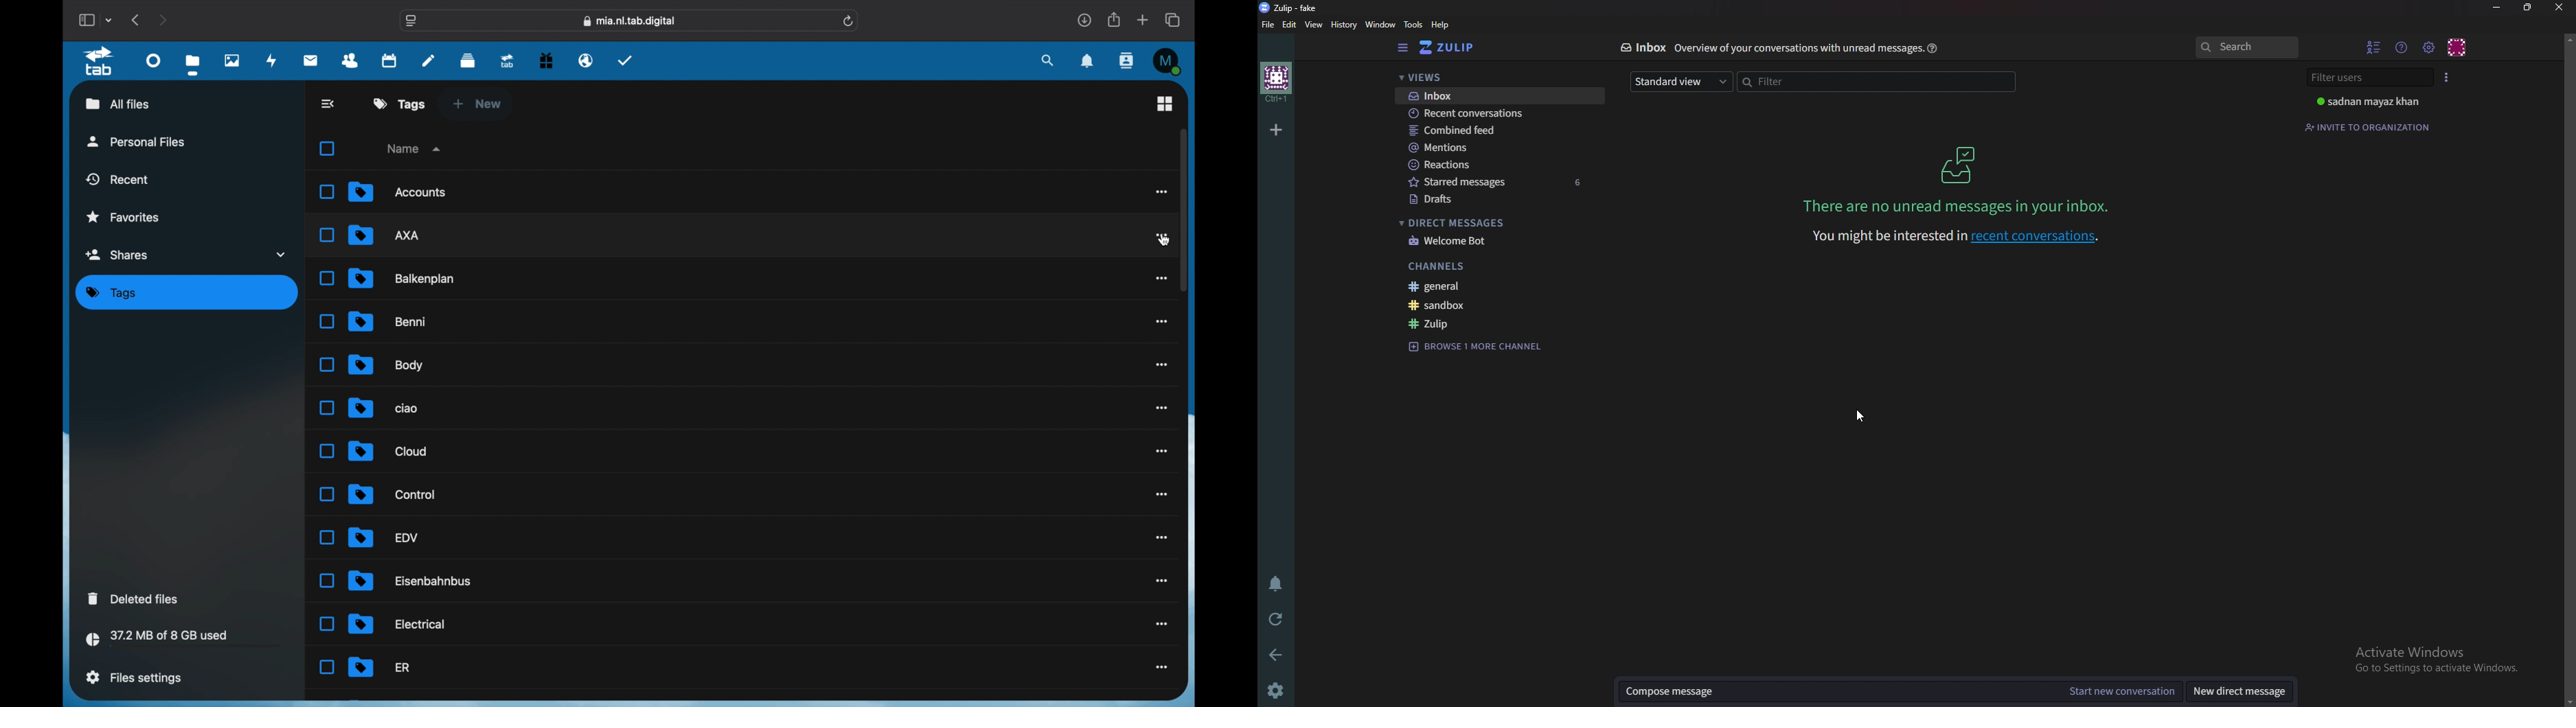 This screenshot has width=2576, height=728. What do you see at coordinates (134, 677) in the screenshot?
I see `files settings` at bounding box center [134, 677].